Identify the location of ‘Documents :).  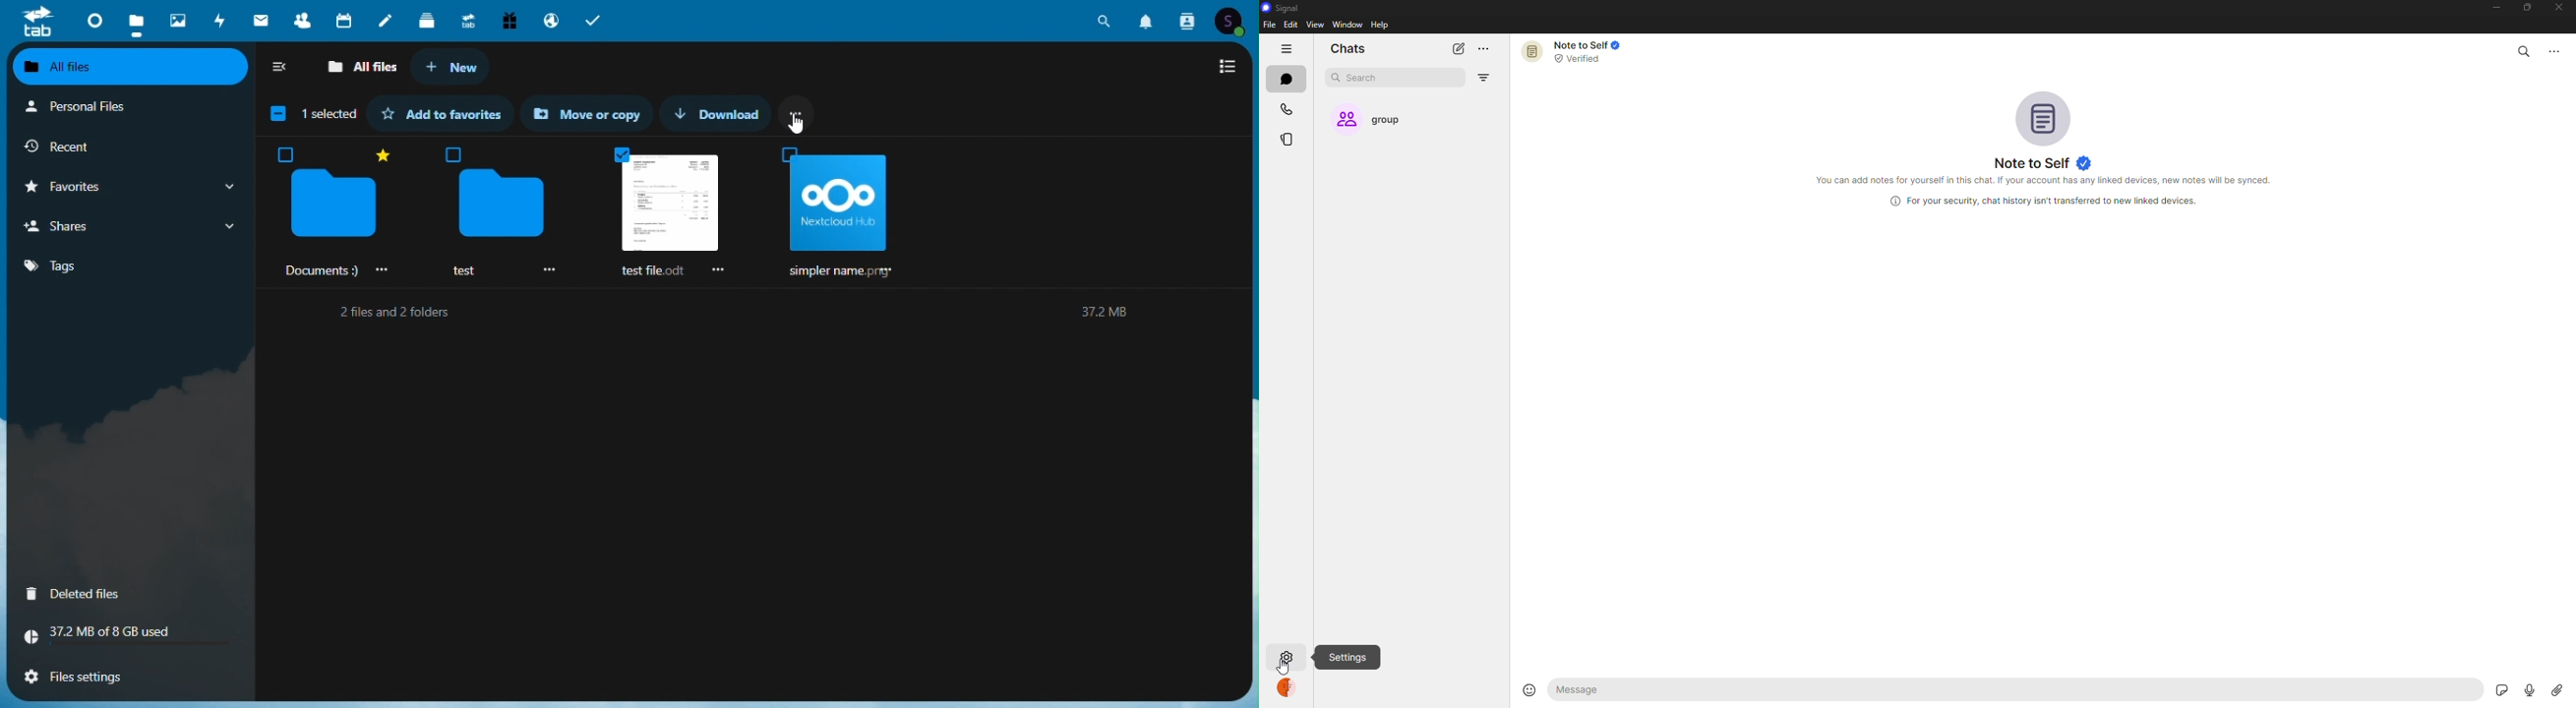
(333, 211).